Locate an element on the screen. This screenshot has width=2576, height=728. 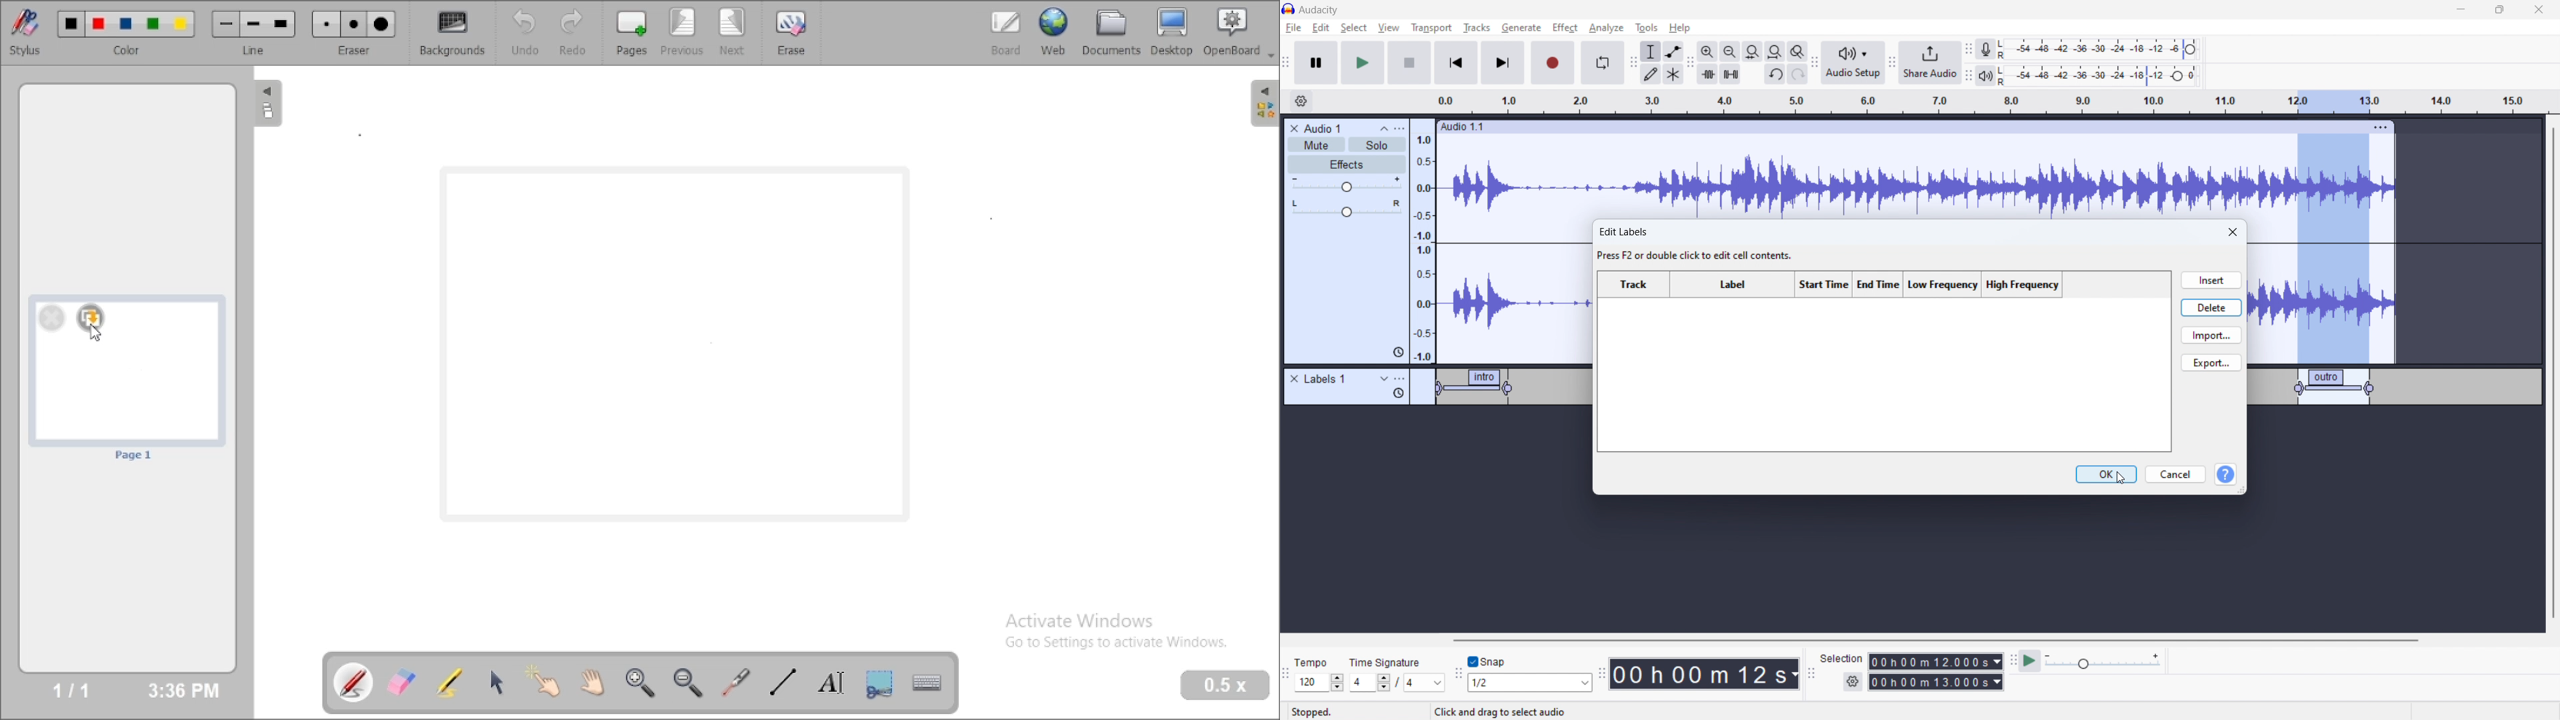
pause is located at coordinates (1316, 63).